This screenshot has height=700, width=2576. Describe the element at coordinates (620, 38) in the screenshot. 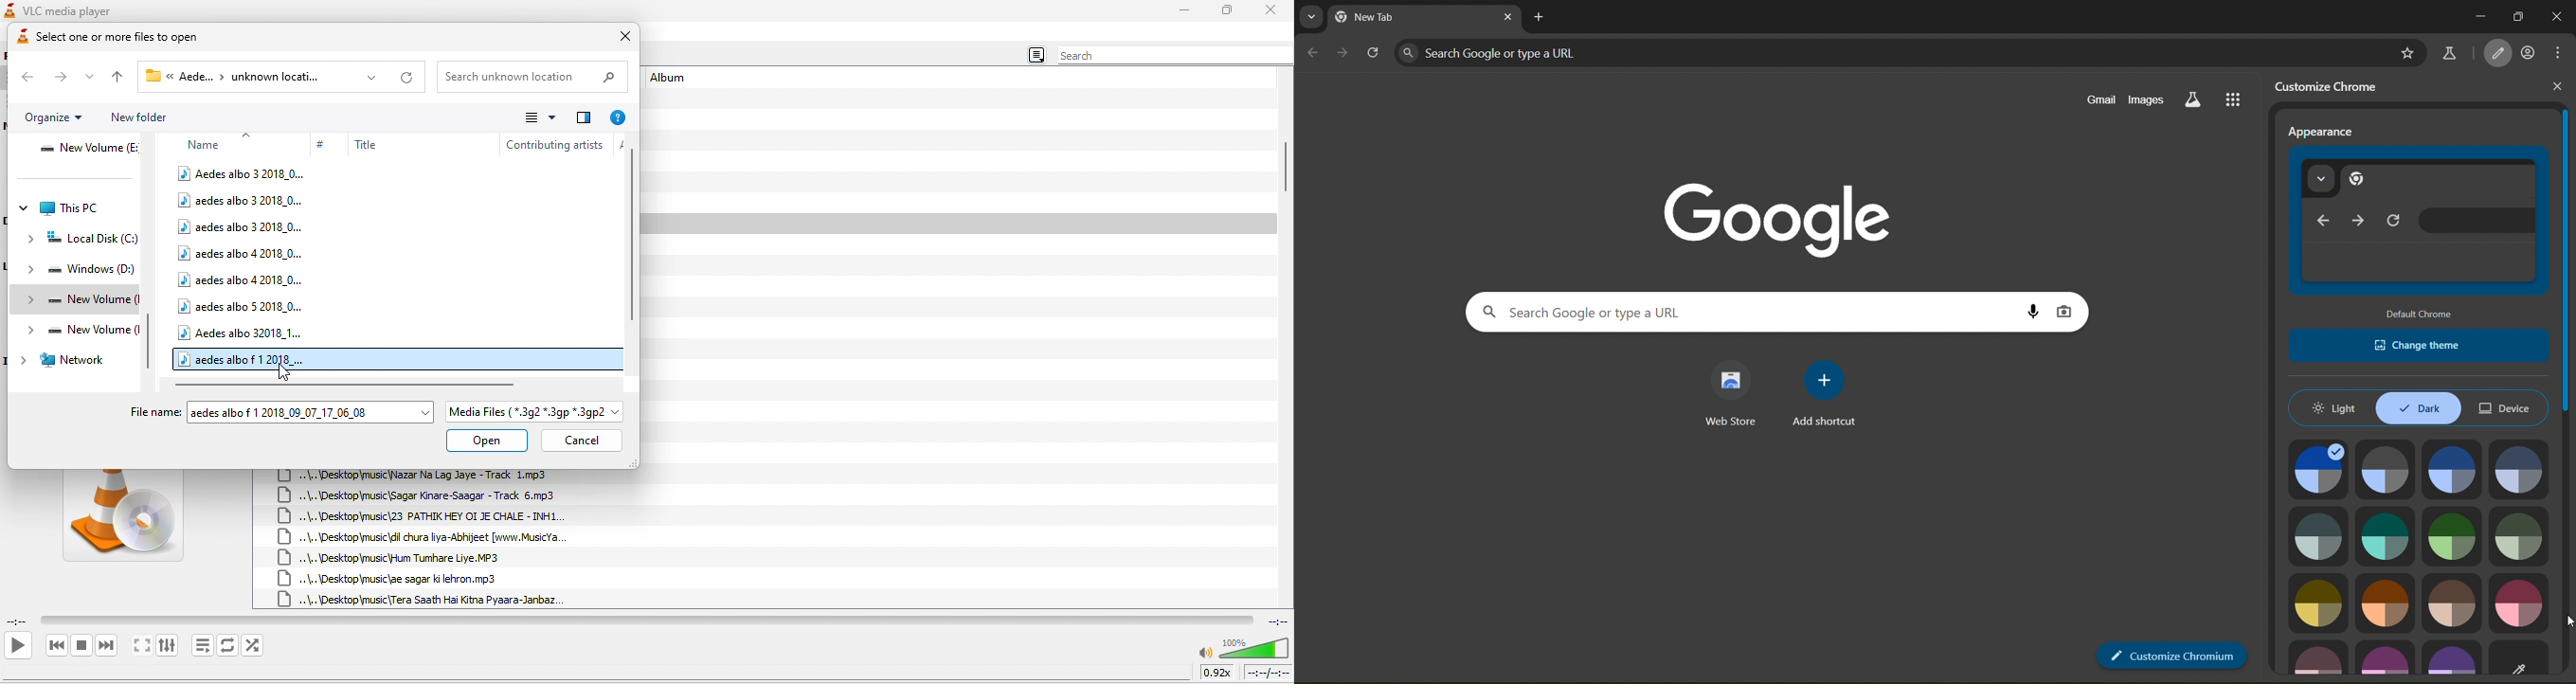

I see `close` at that location.